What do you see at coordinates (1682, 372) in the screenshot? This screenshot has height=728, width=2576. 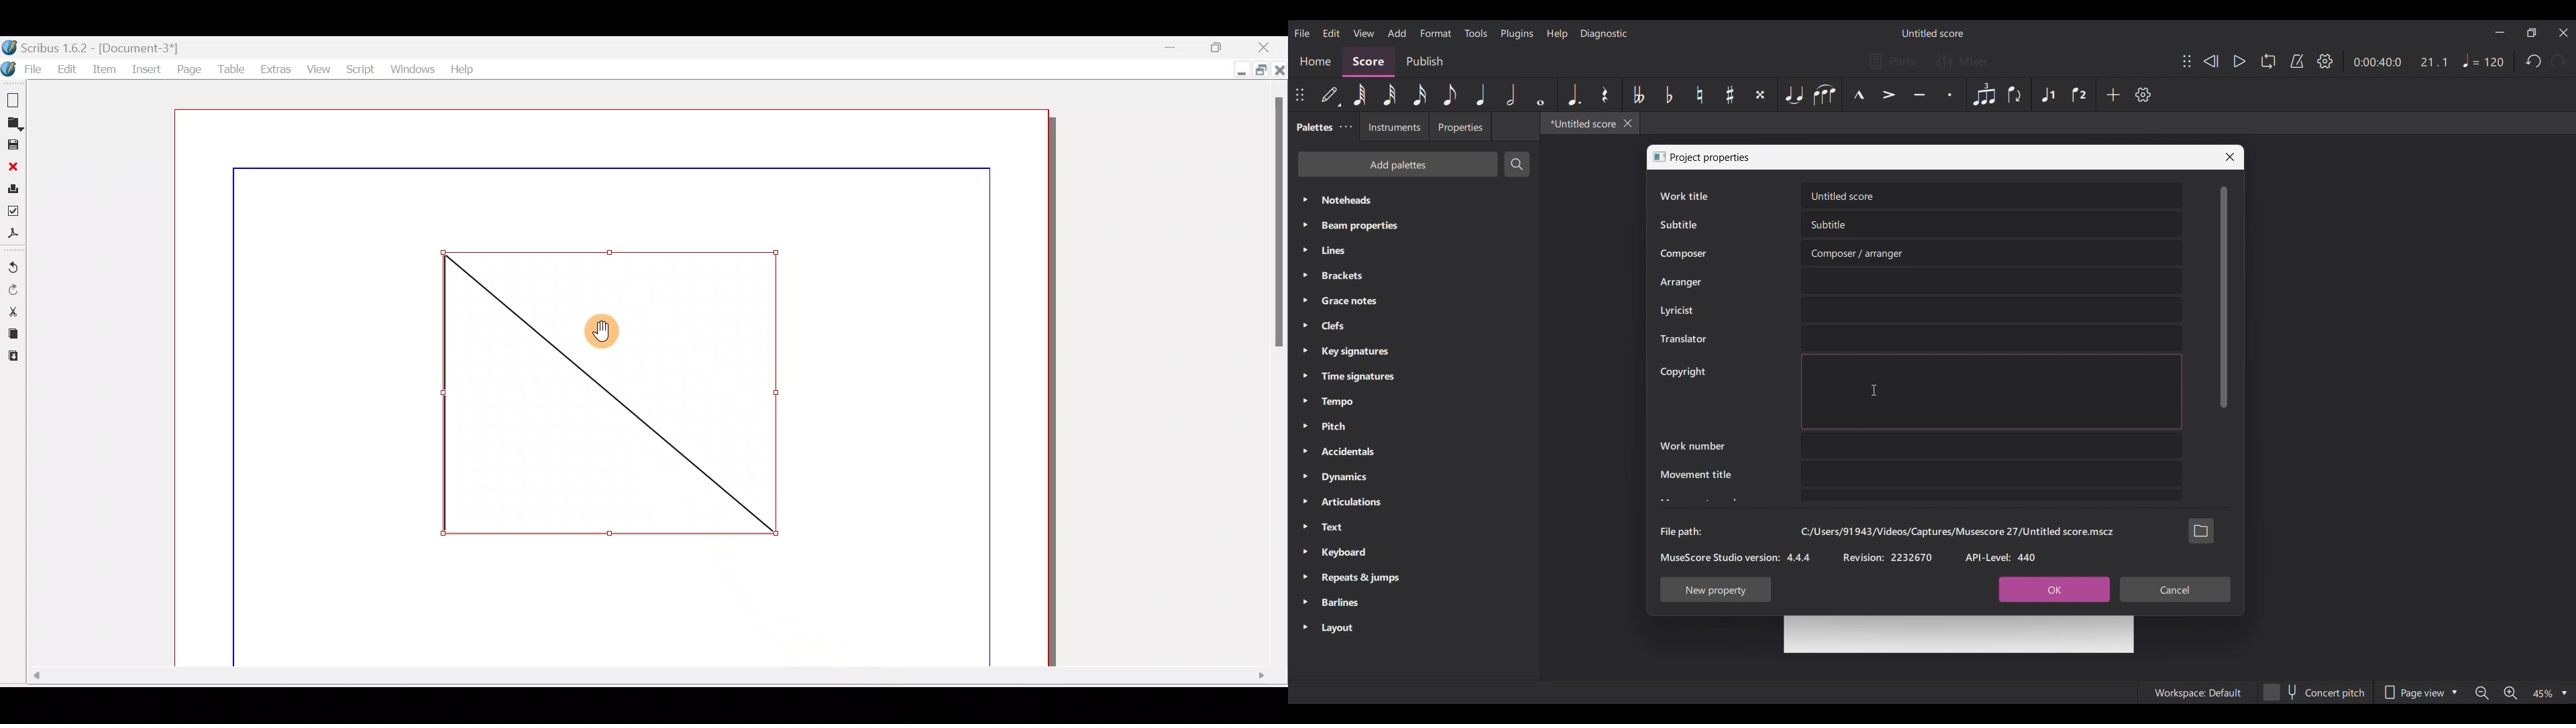 I see `Copyright` at bounding box center [1682, 372].